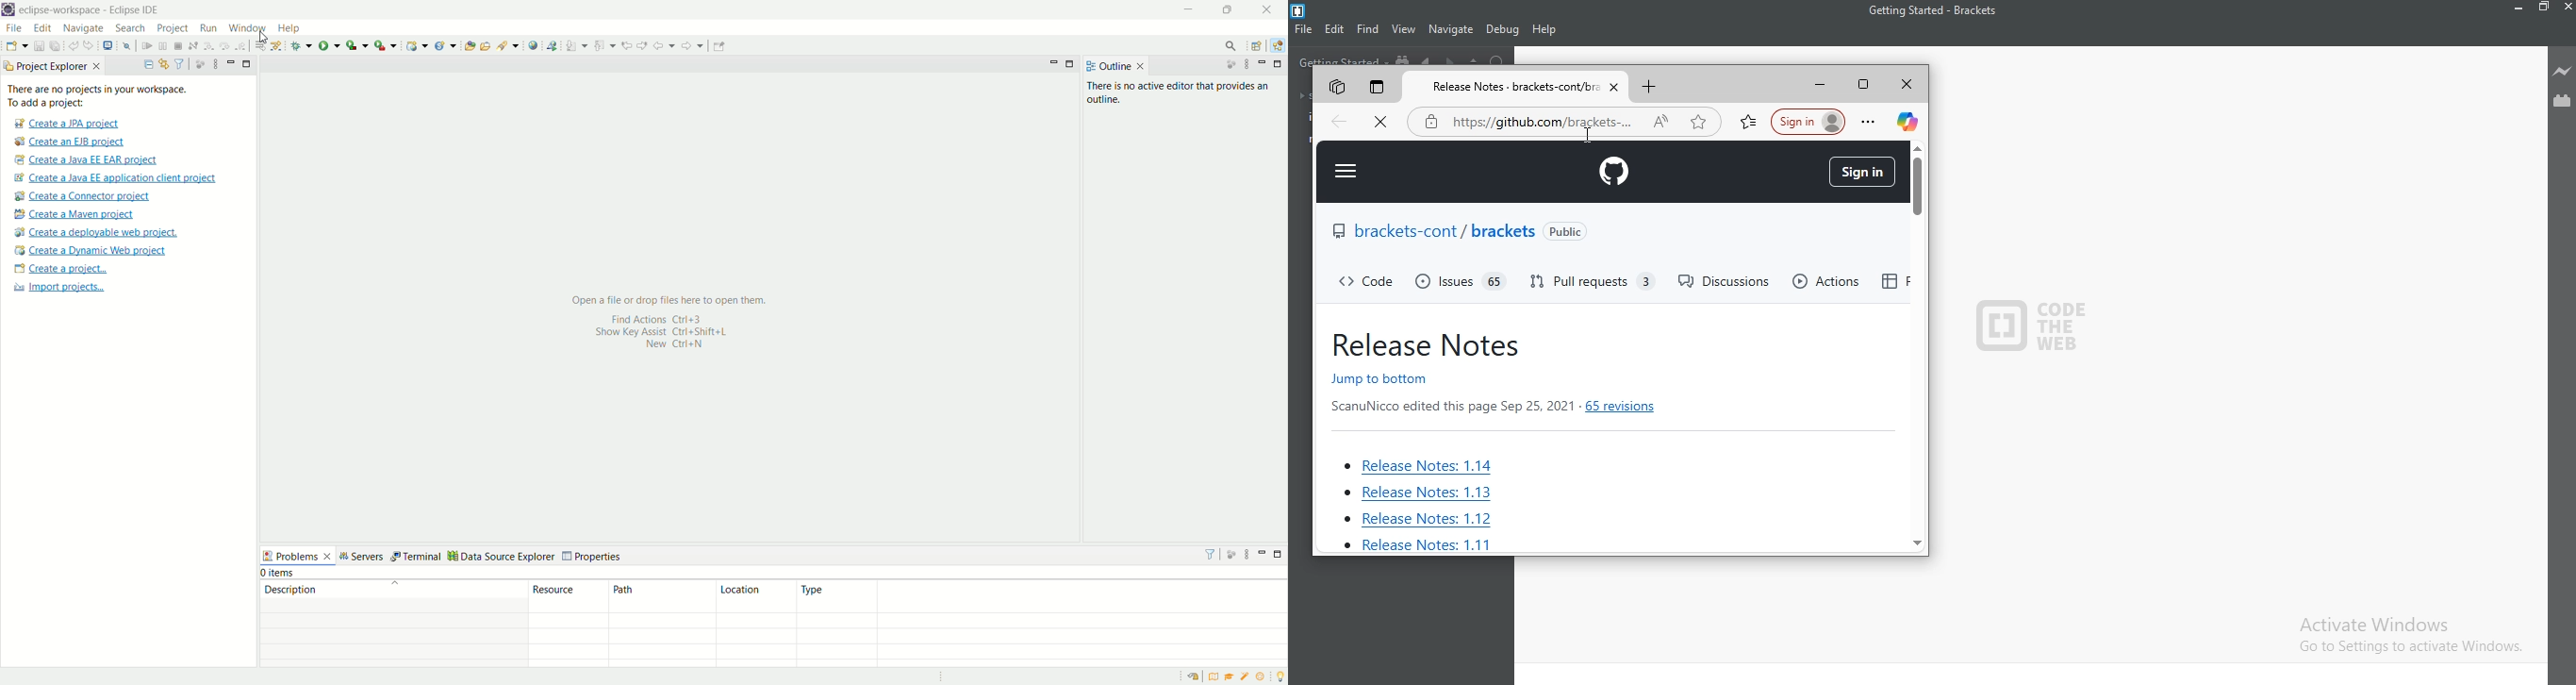  What do you see at coordinates (1460, 281) in the screenshot?
I see `issues` at bounding box center [1460, 281].